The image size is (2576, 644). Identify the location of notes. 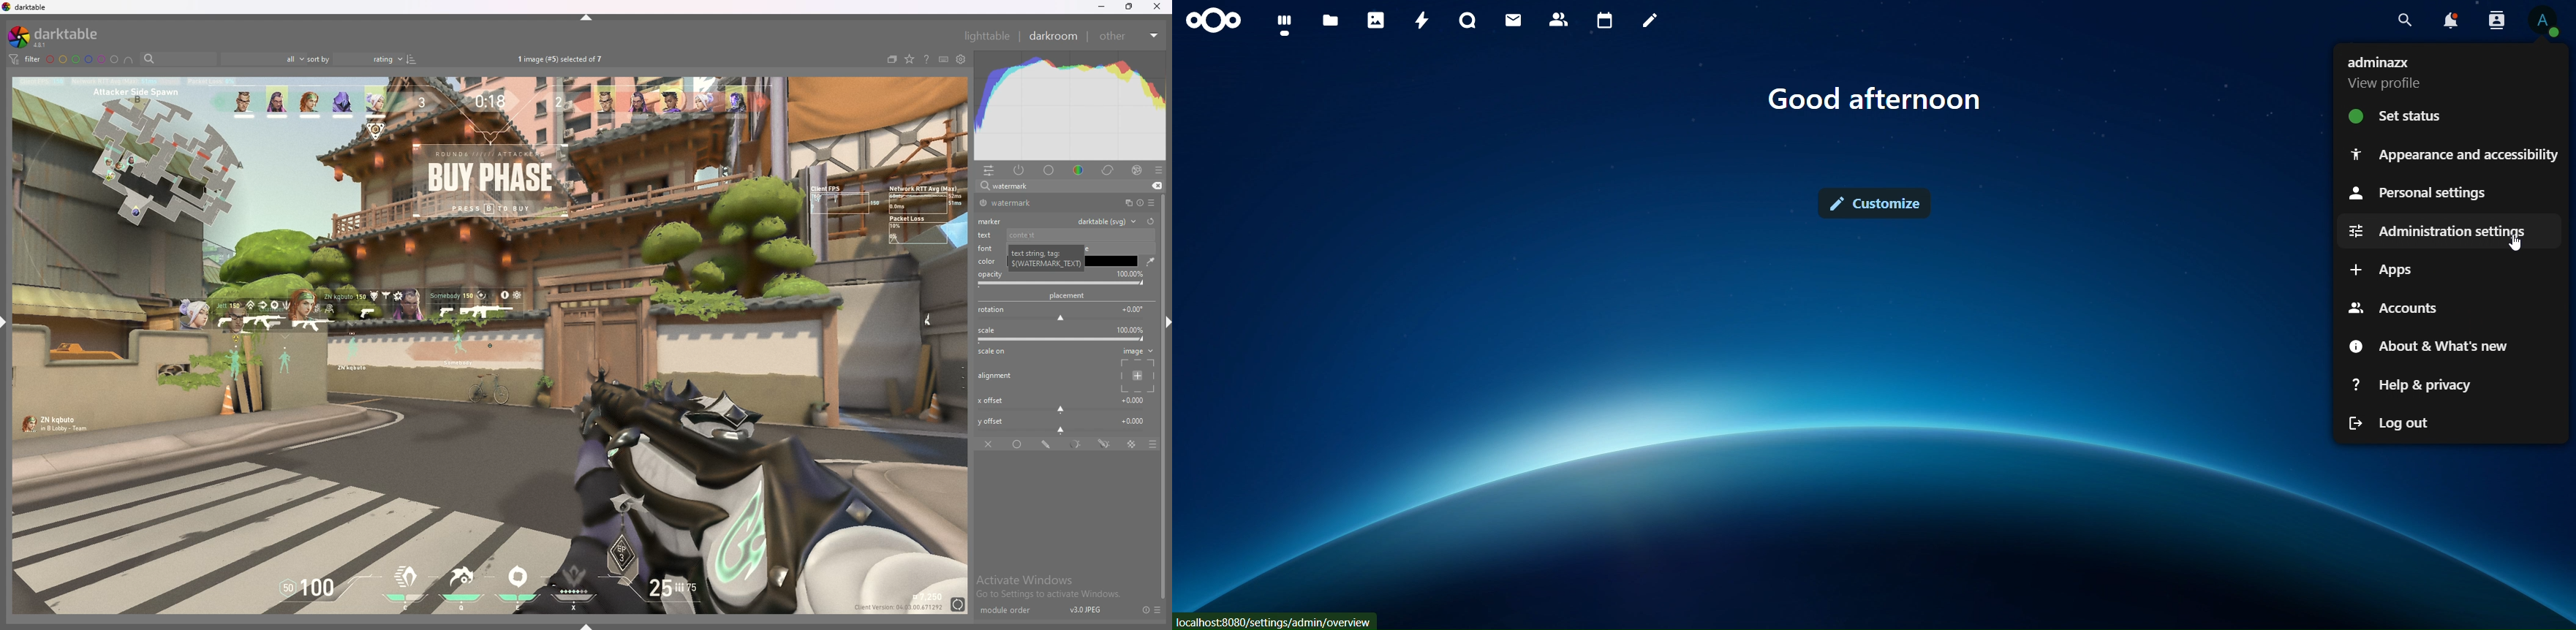
(1651, 21).